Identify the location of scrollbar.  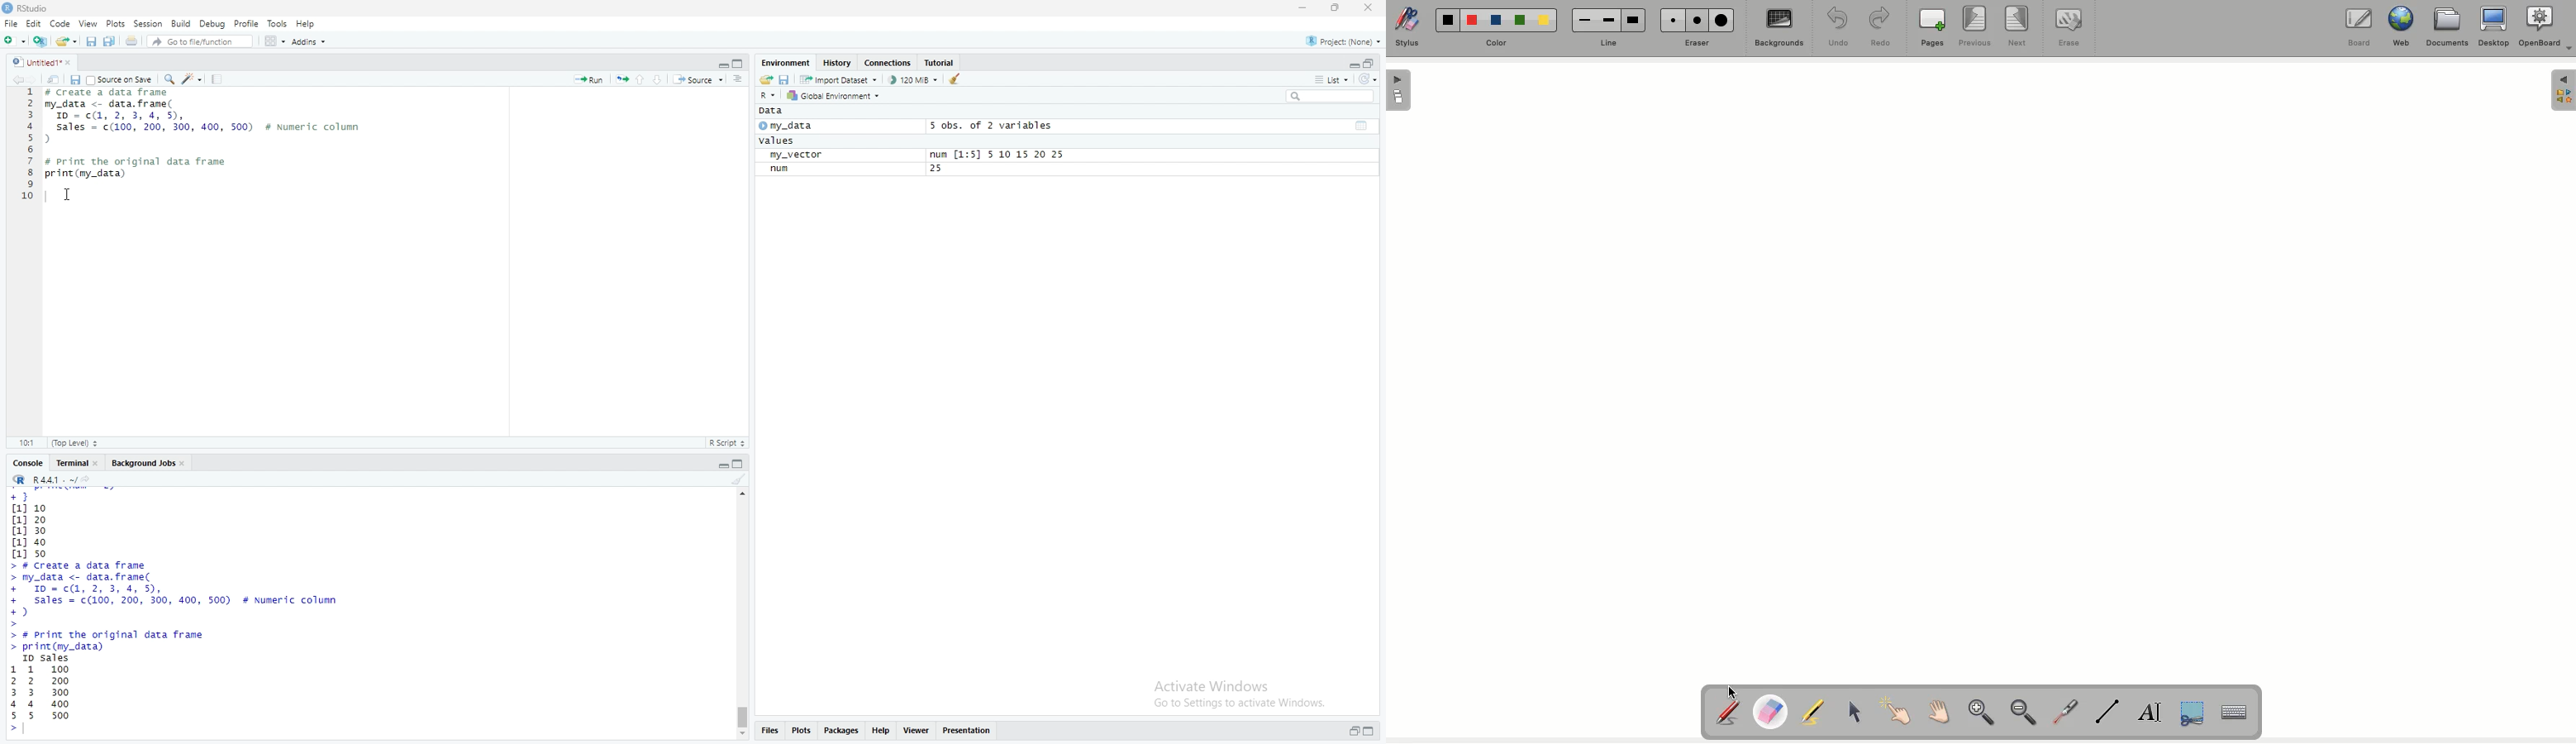
(745, 620).